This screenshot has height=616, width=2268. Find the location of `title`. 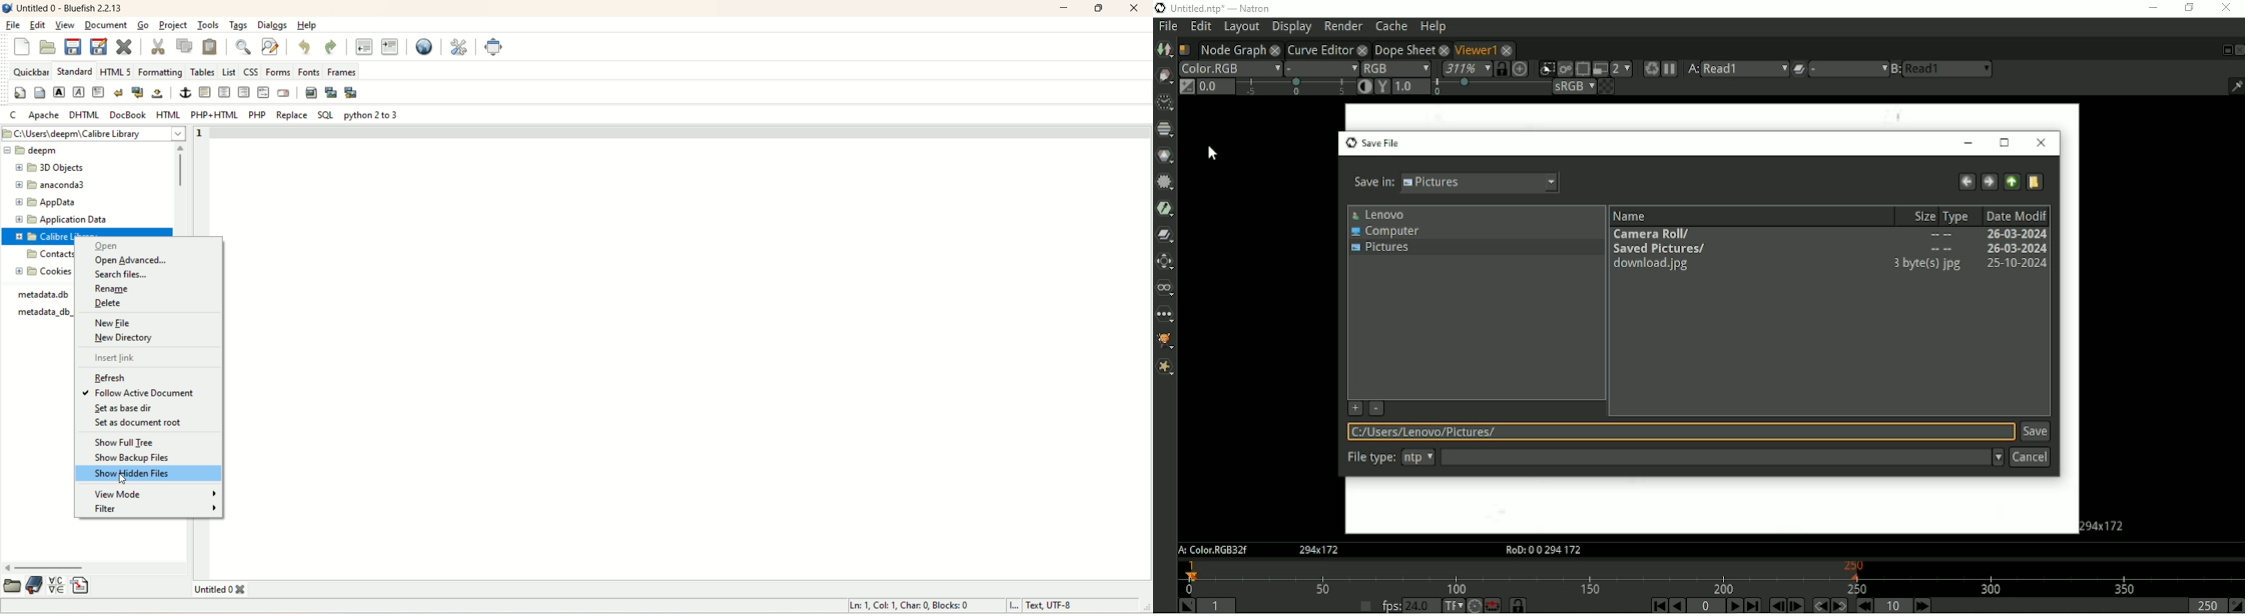

title is located at coordinates (71, 10).